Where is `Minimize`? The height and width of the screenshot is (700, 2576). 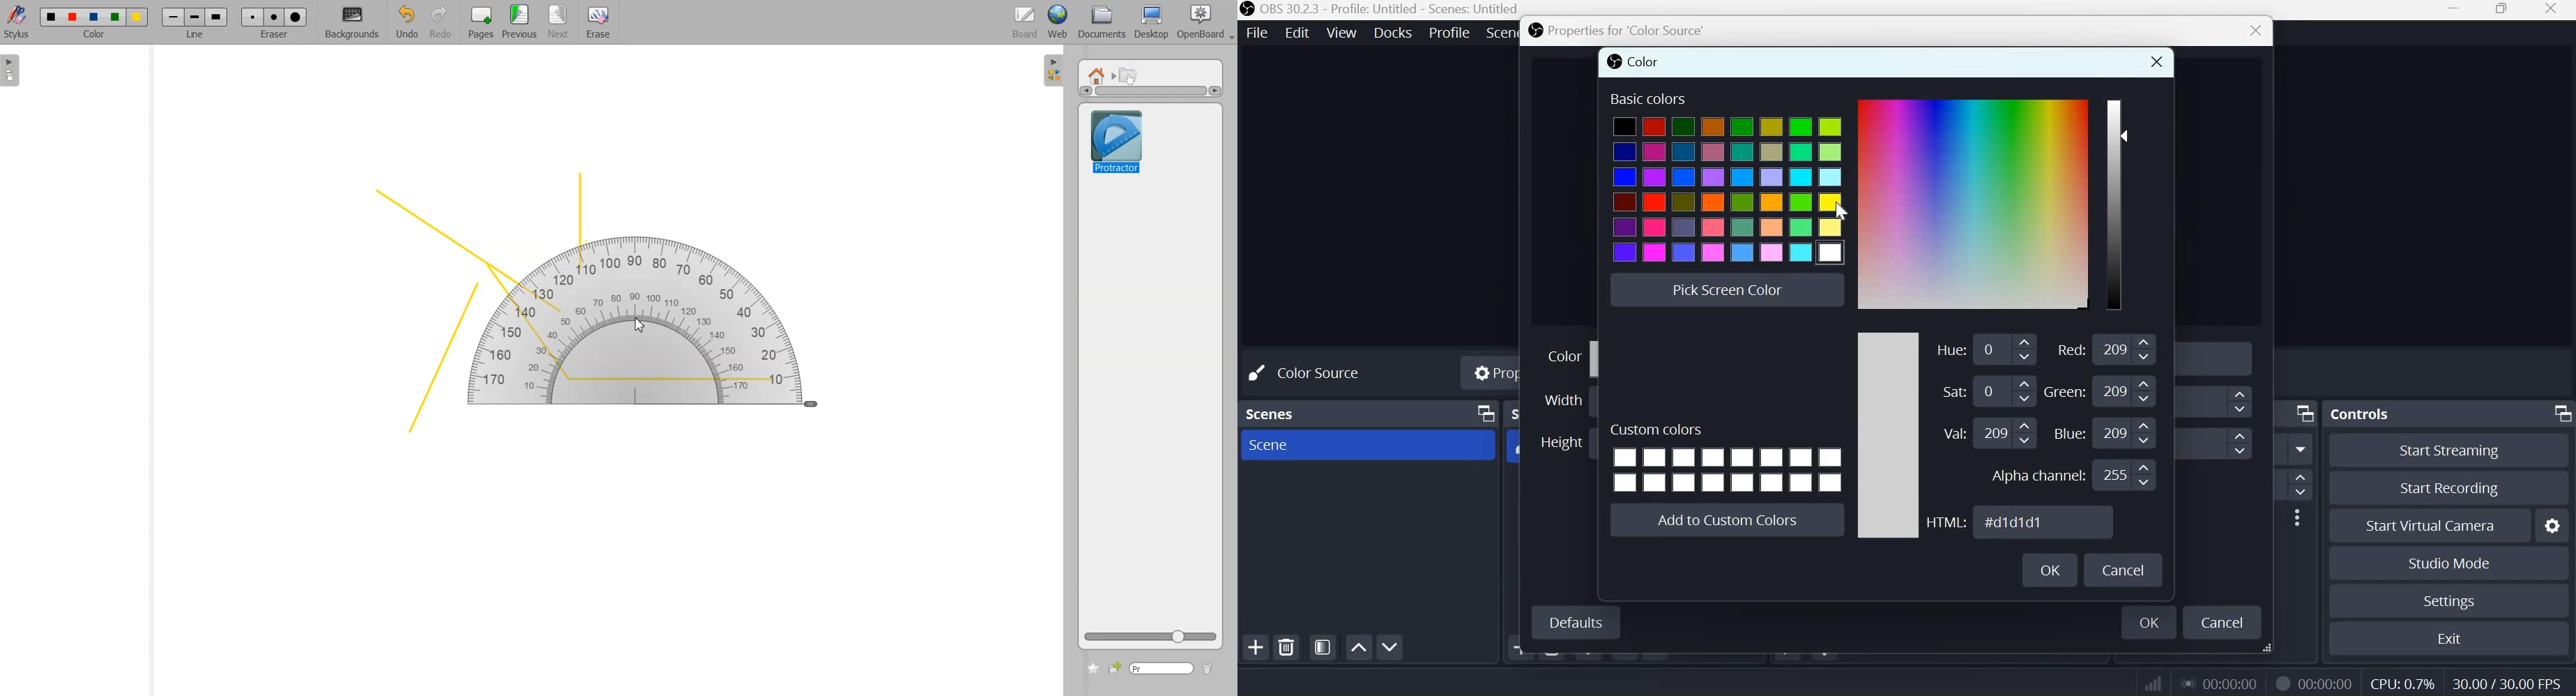 Minimize is located at coordinates (2453, 11).